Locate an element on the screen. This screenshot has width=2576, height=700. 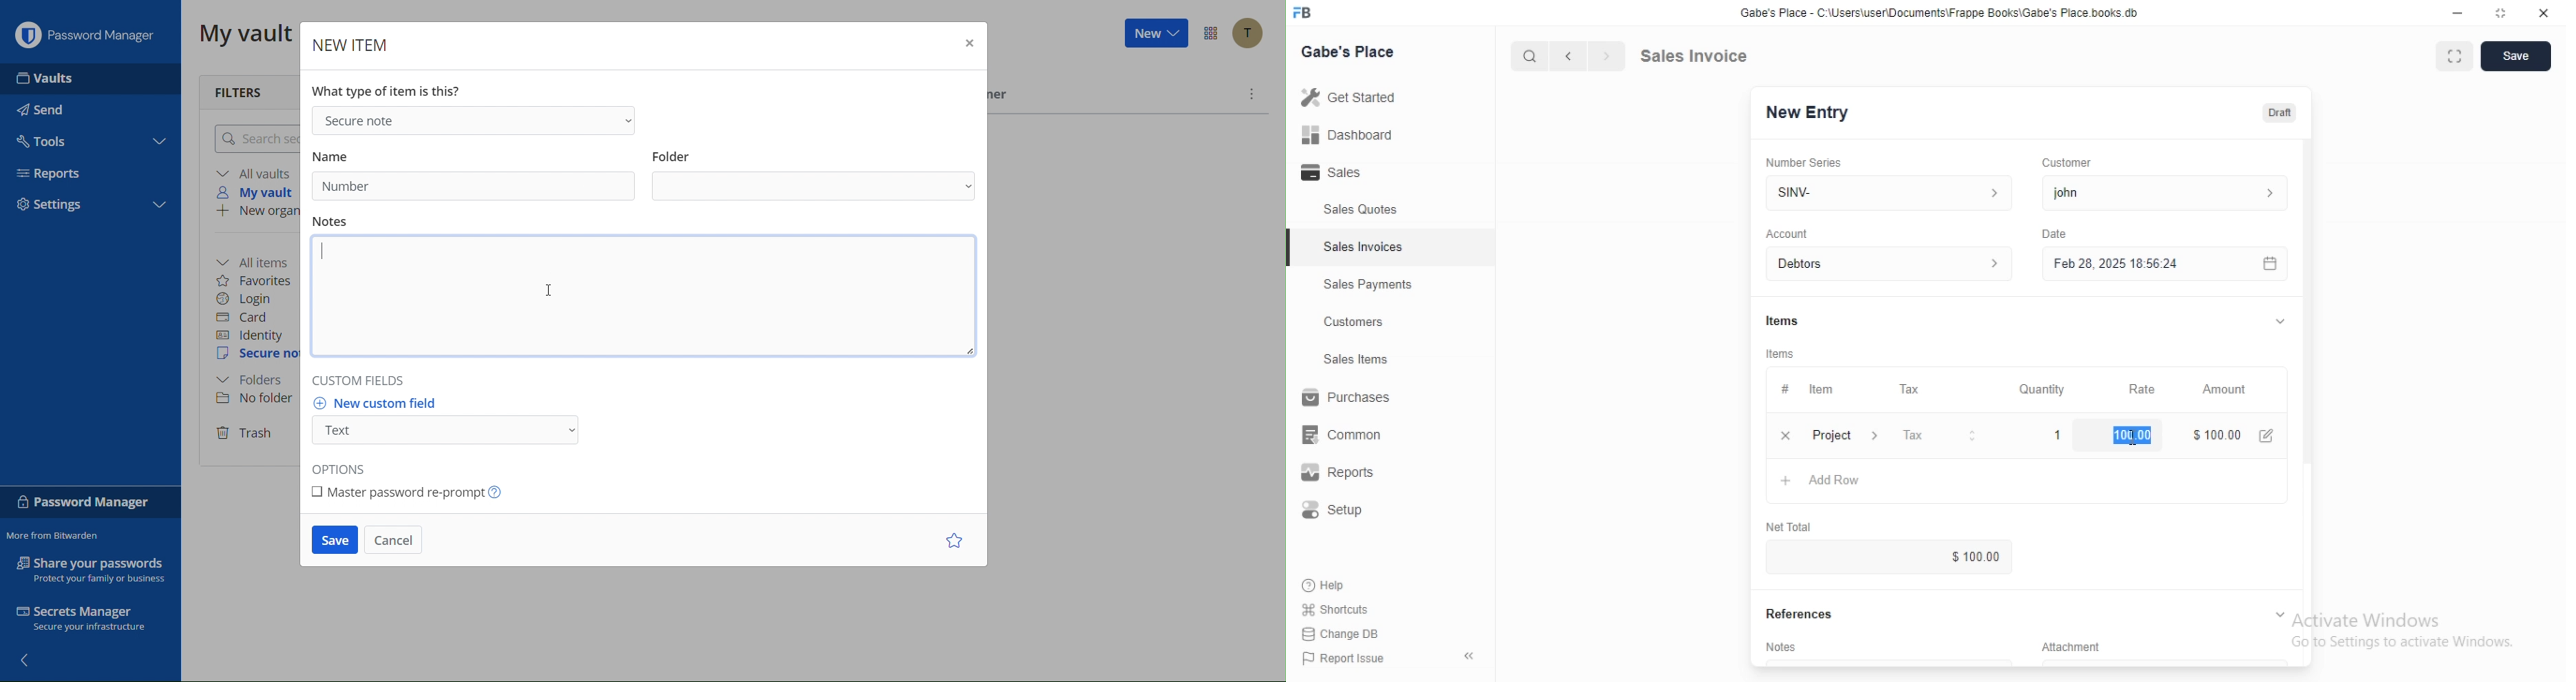
New custom field is located at coordinates (446, 422).